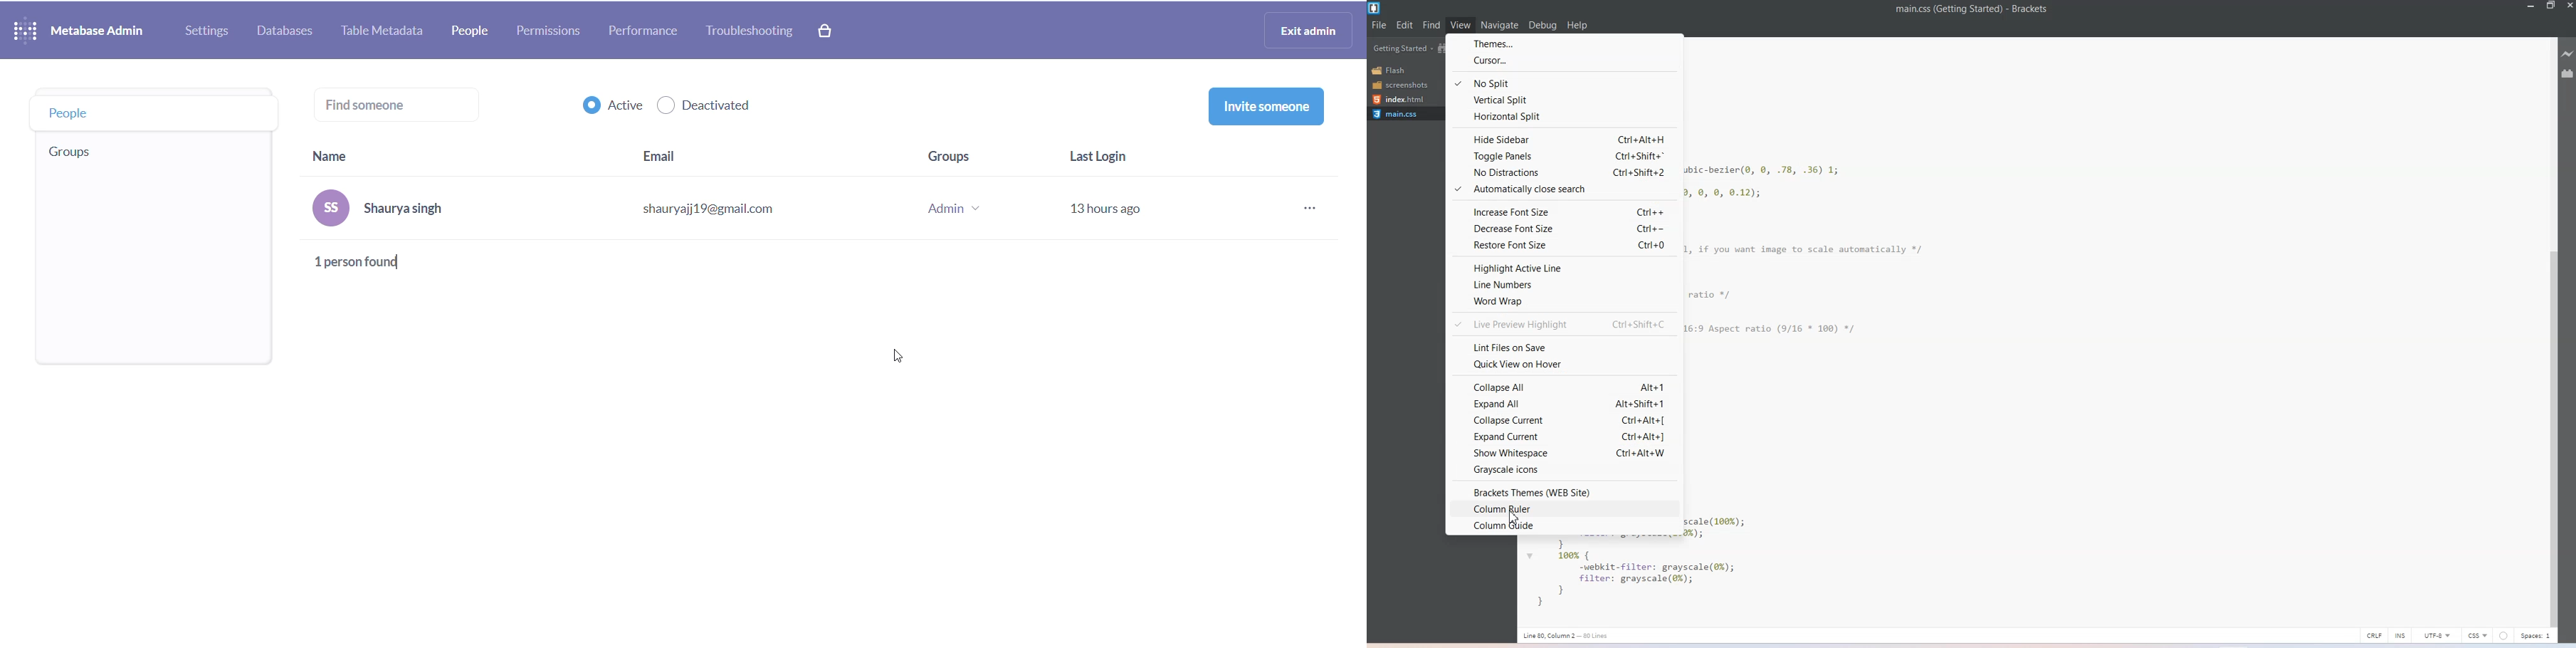 Image resolution: width=2576 pixels, height=672 pixels. What do you see at coordinates (1100, 157) in the screenshot?
I see `last login` at bounding box center [1100, 157].